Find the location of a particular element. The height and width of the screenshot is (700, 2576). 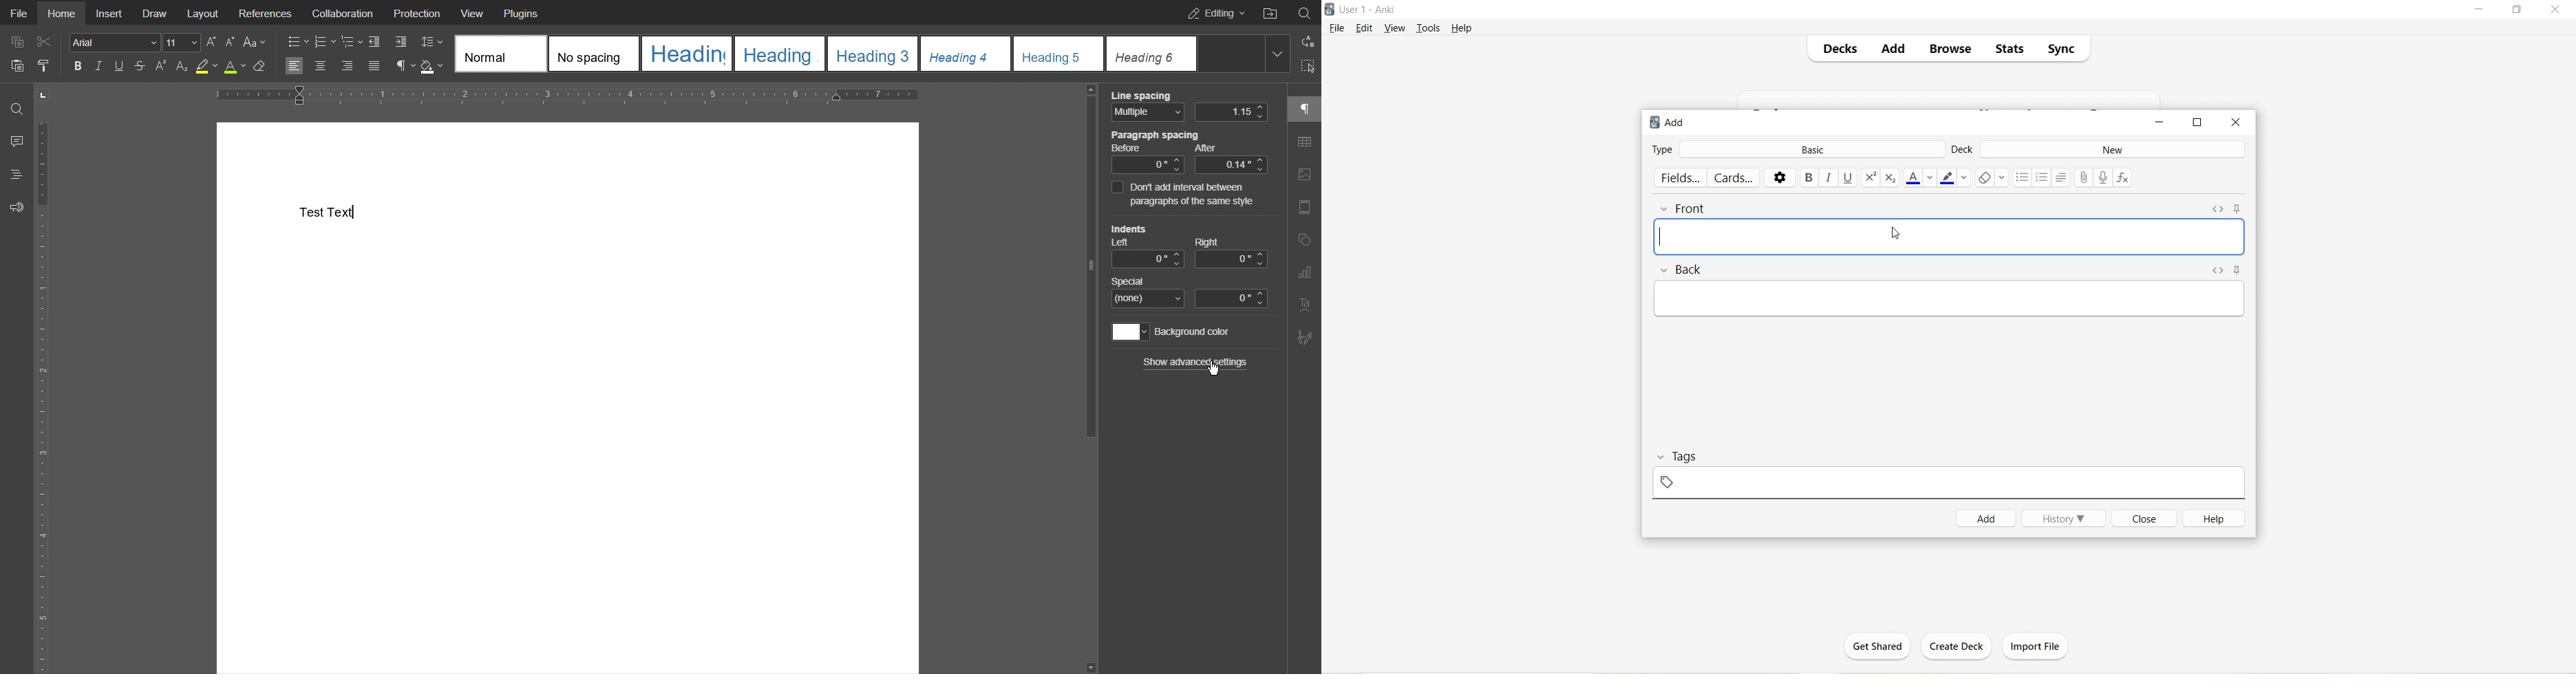

Maximize is located at coordinates (2517, 10).